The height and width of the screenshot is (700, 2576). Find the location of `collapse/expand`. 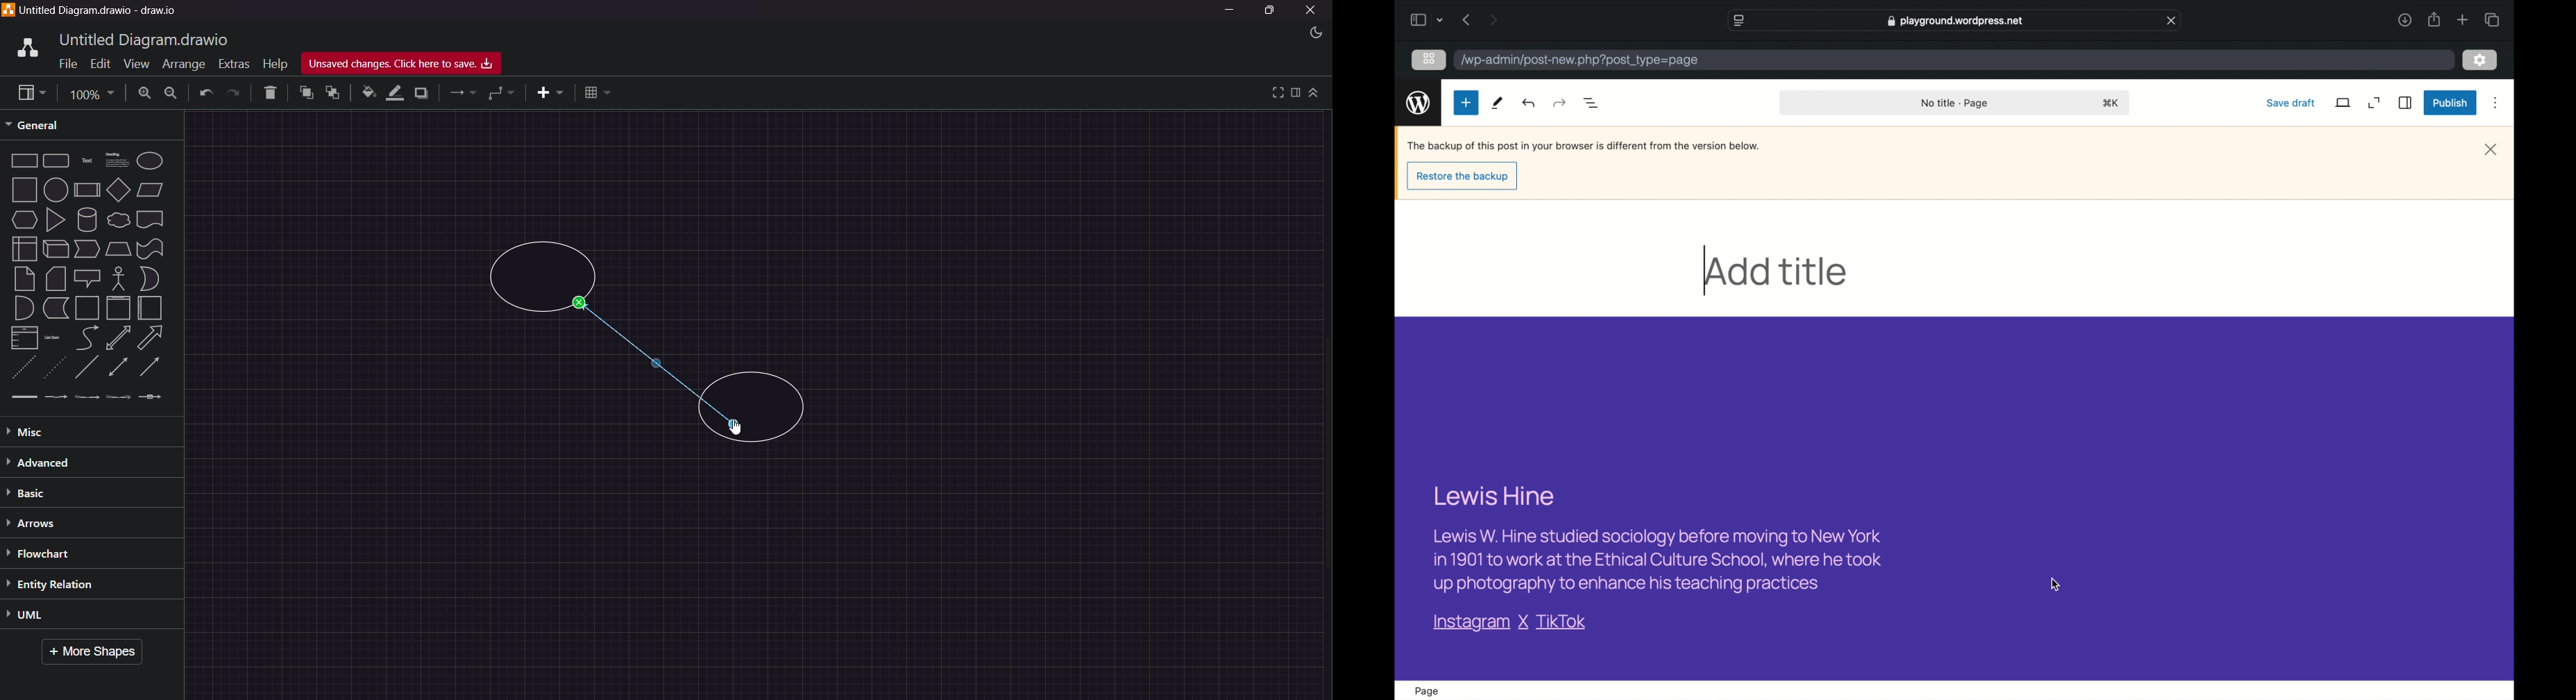

collapse/expand is located at coordinates (1315, 93).